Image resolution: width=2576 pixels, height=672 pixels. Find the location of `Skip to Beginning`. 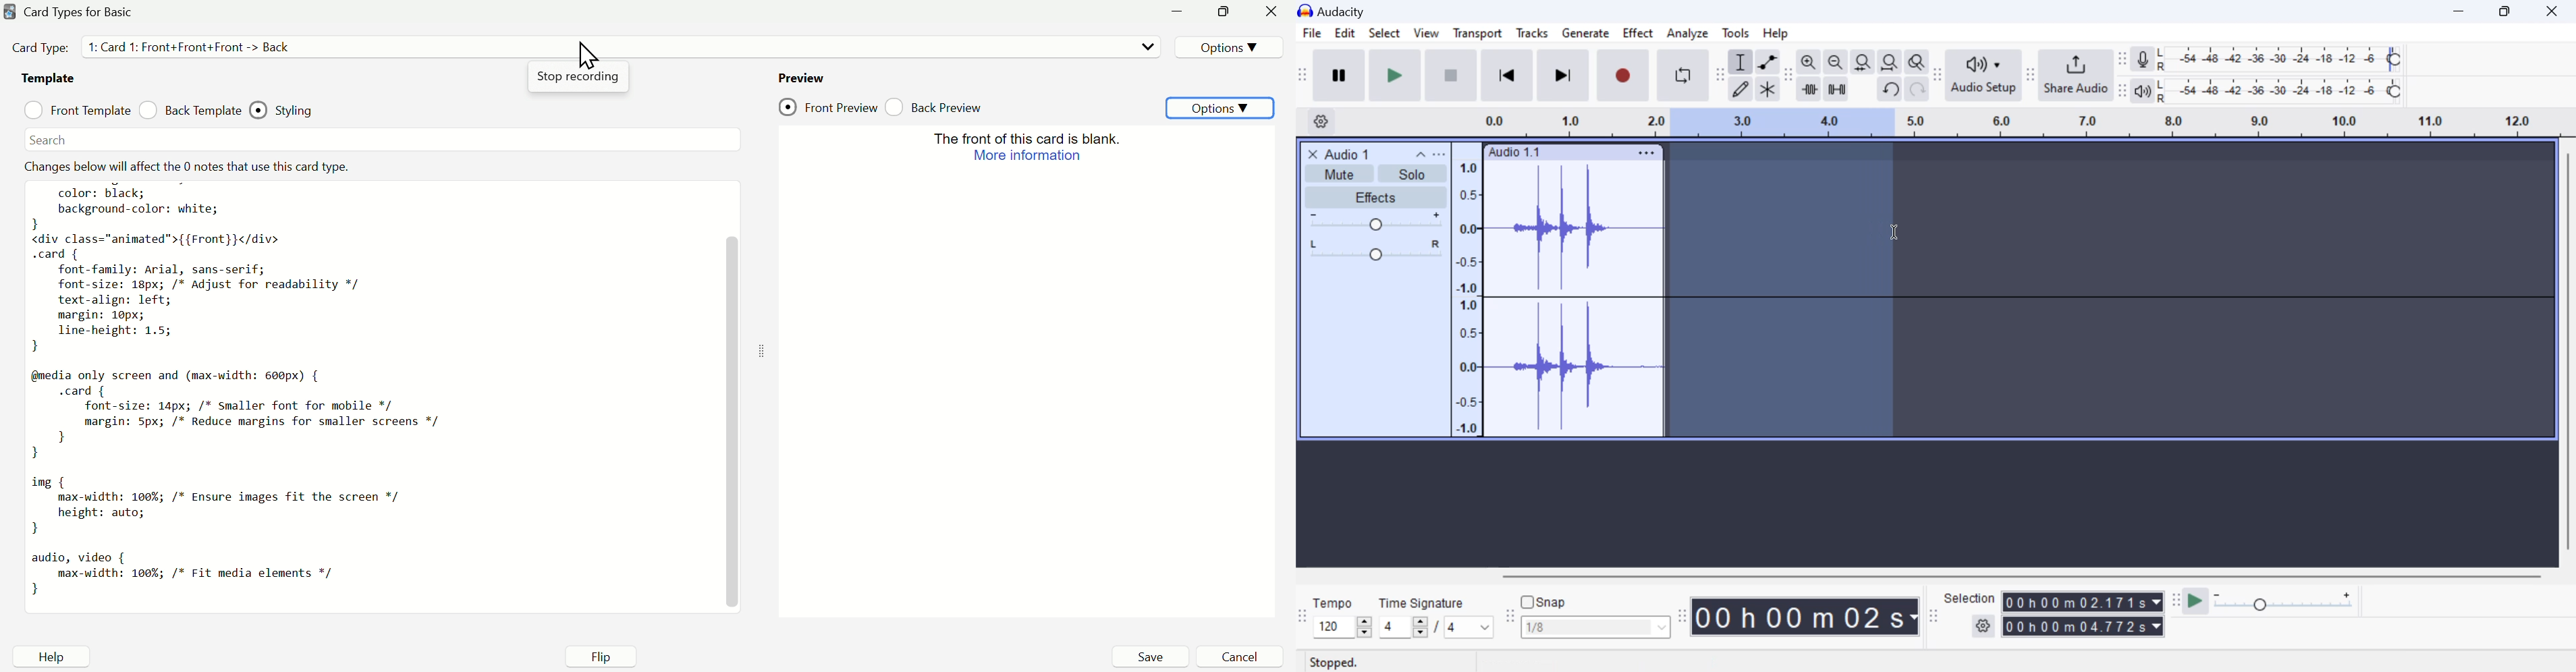

Skip to Beginning is located at coordinates (1506, 76).